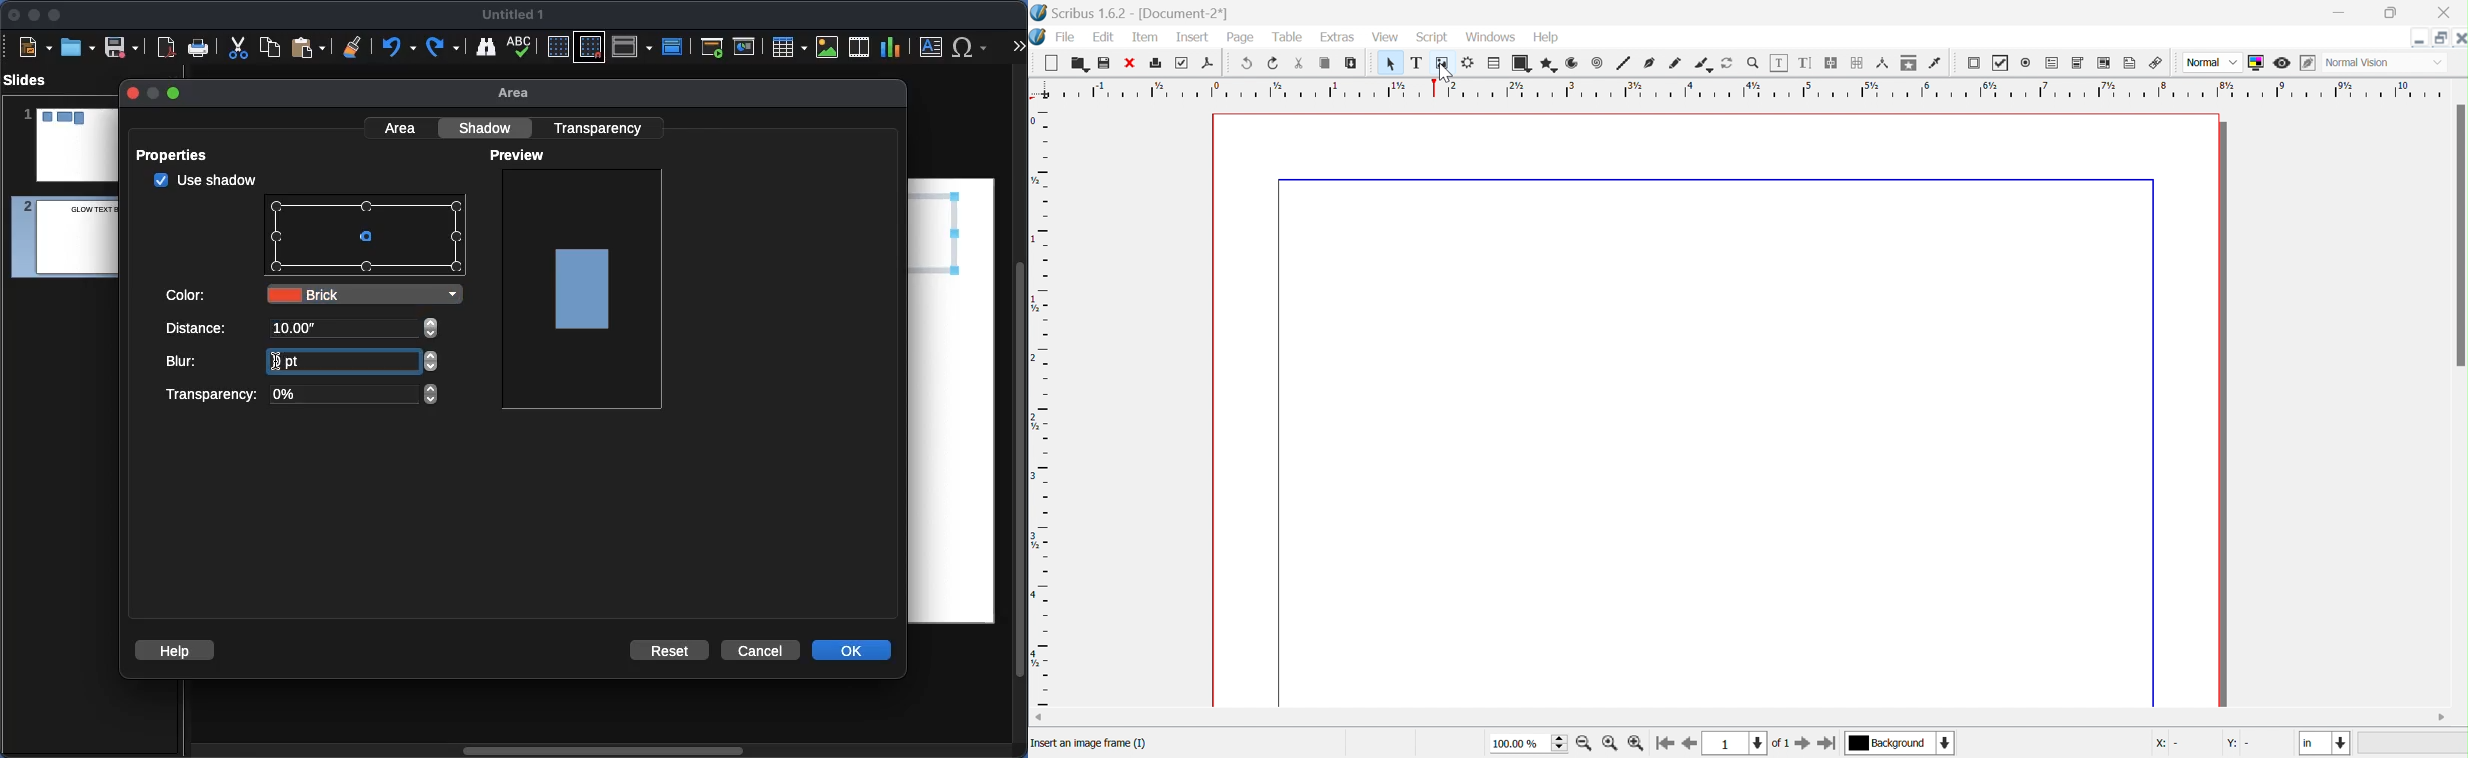 The image size is (2492, 784). I want to click on in, so click(2326, 744).